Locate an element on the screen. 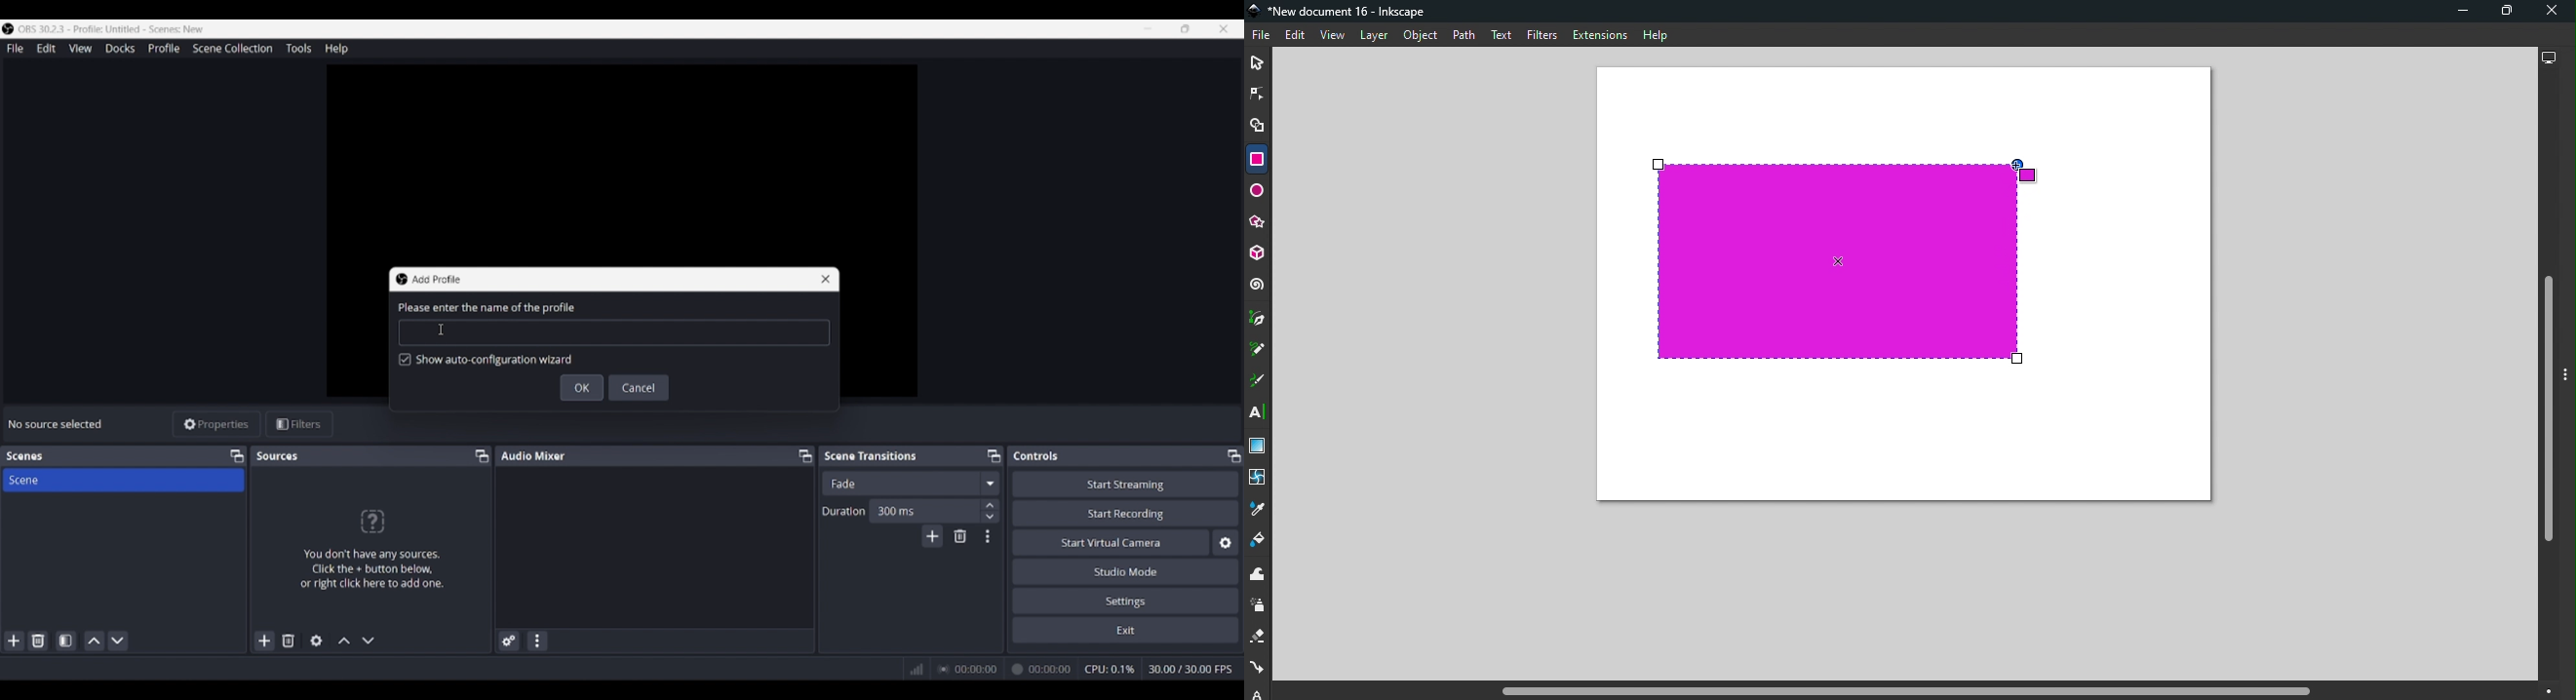 The image size is (2576, 700). Toggle for Show auto-configuration wizard is located at coordinates (486, 360).